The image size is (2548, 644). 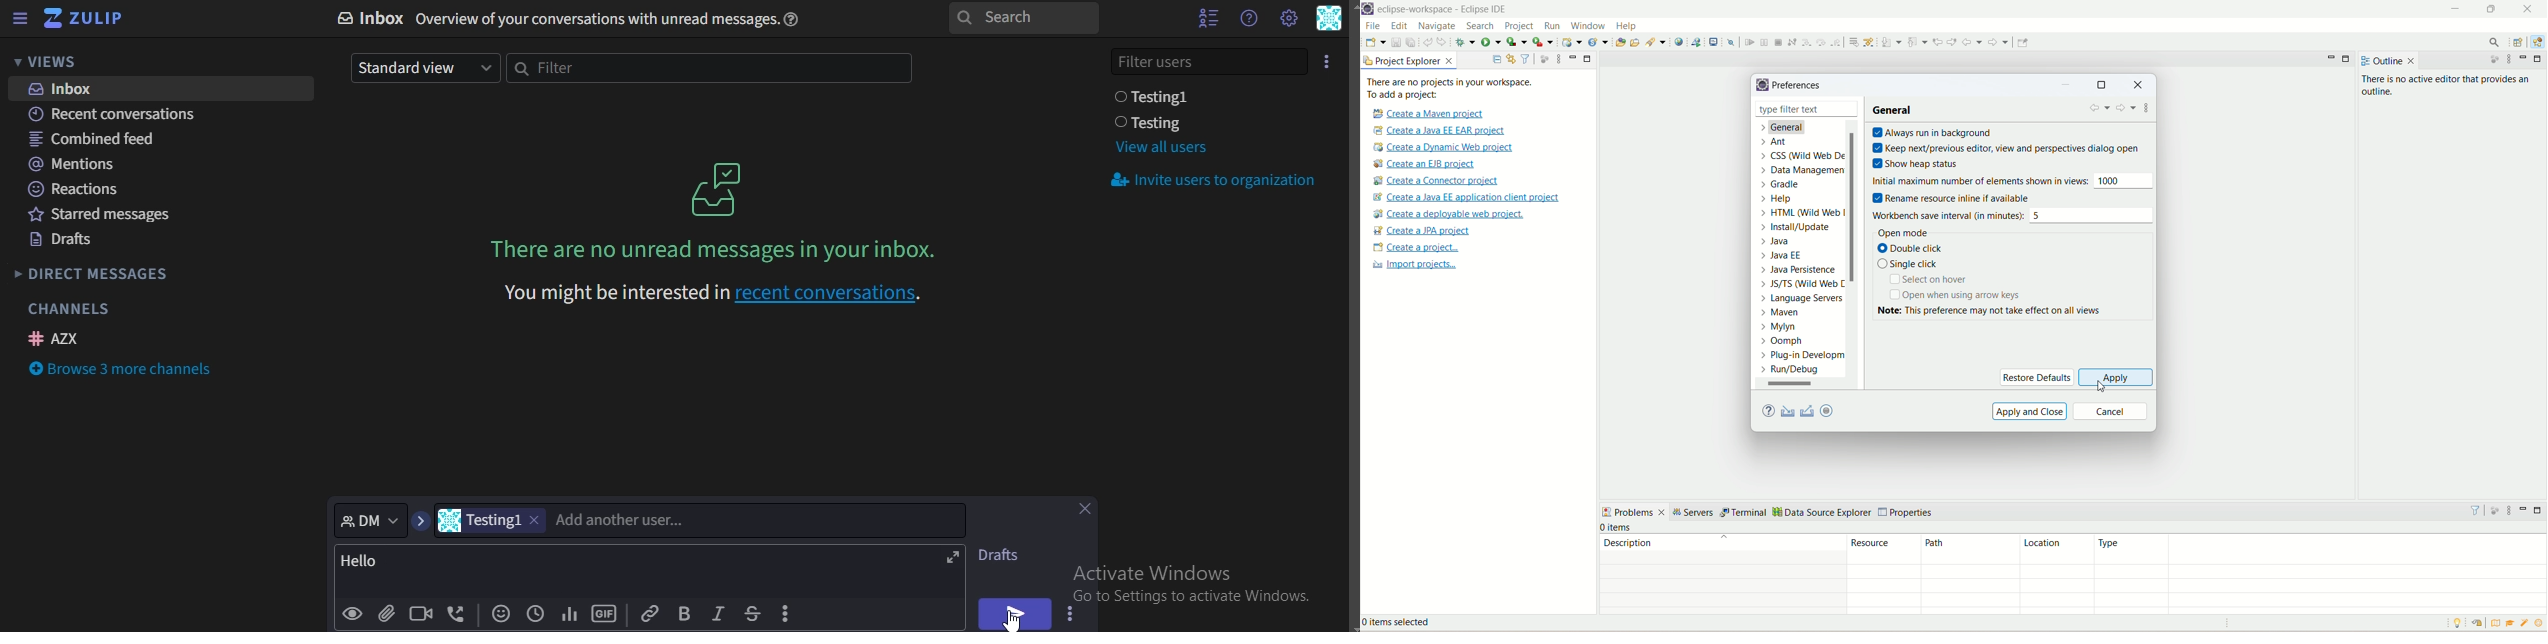 What do you see at coordinates (76, 189) in the screenshot?
I see `reactions` at bounding box center [76, 189].